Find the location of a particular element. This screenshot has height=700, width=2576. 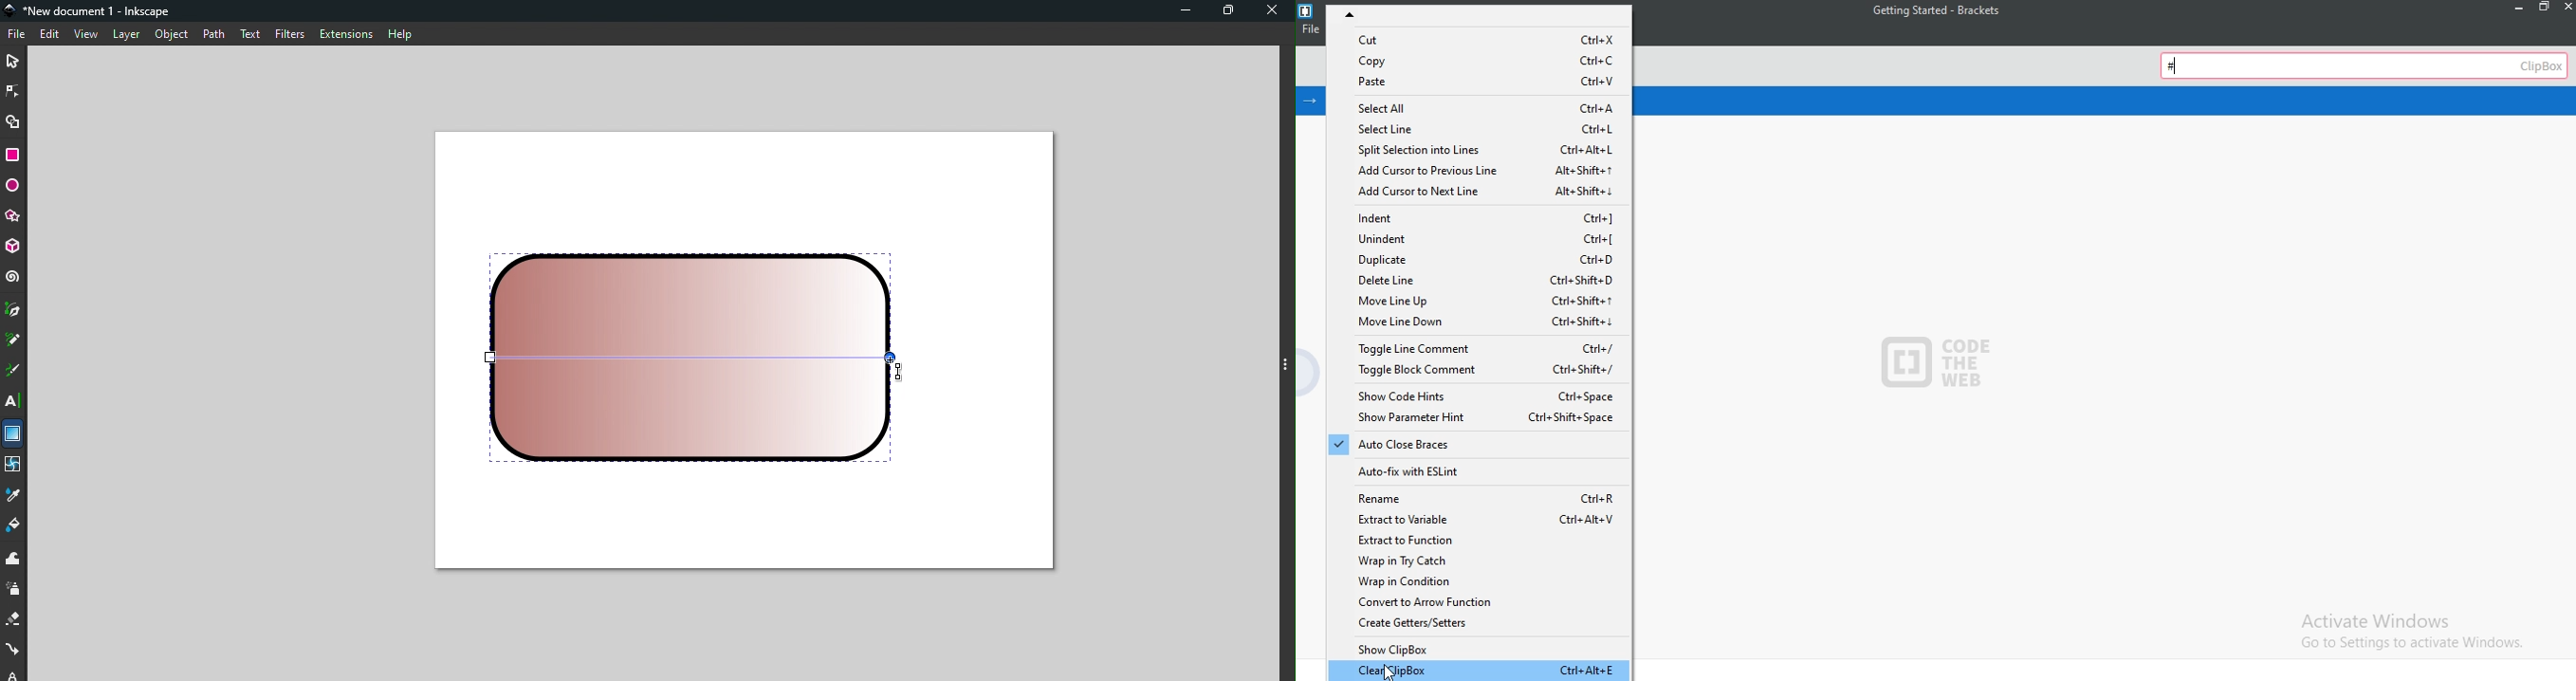

Minimize is located at coordinates (1181, 12).